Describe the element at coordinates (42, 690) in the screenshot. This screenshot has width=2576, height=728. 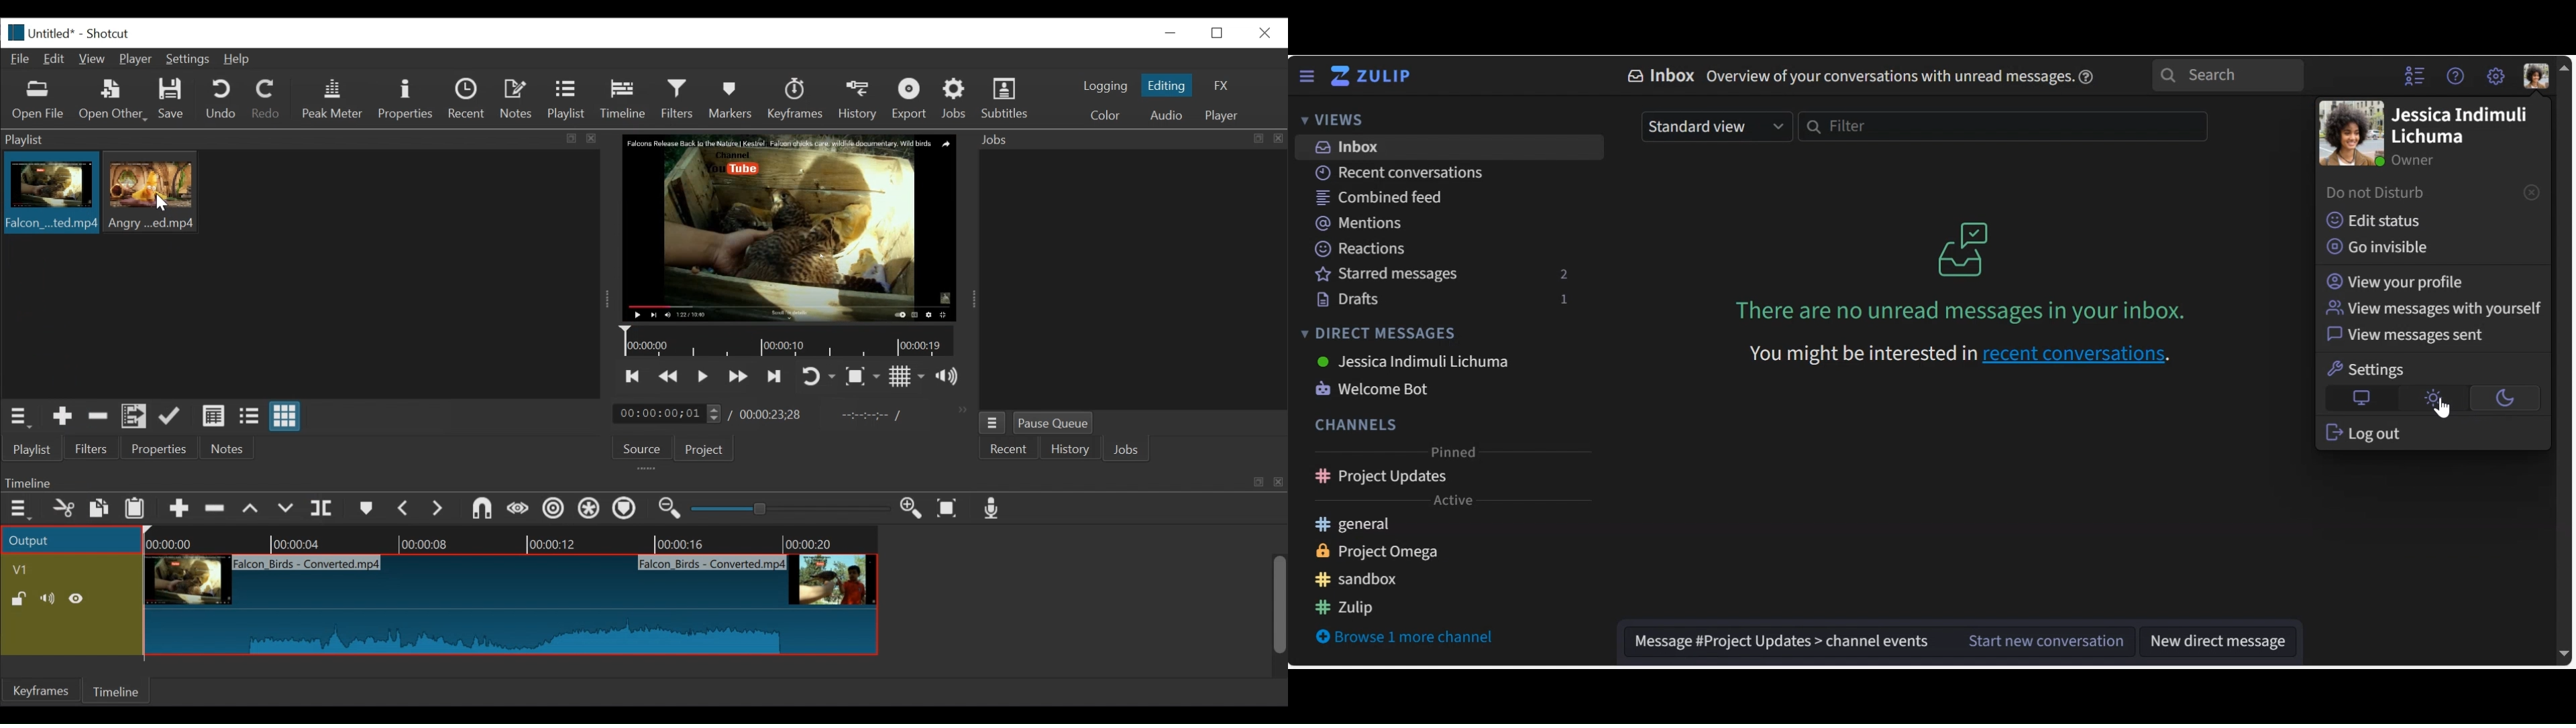
I see `Keyframes` at that location.